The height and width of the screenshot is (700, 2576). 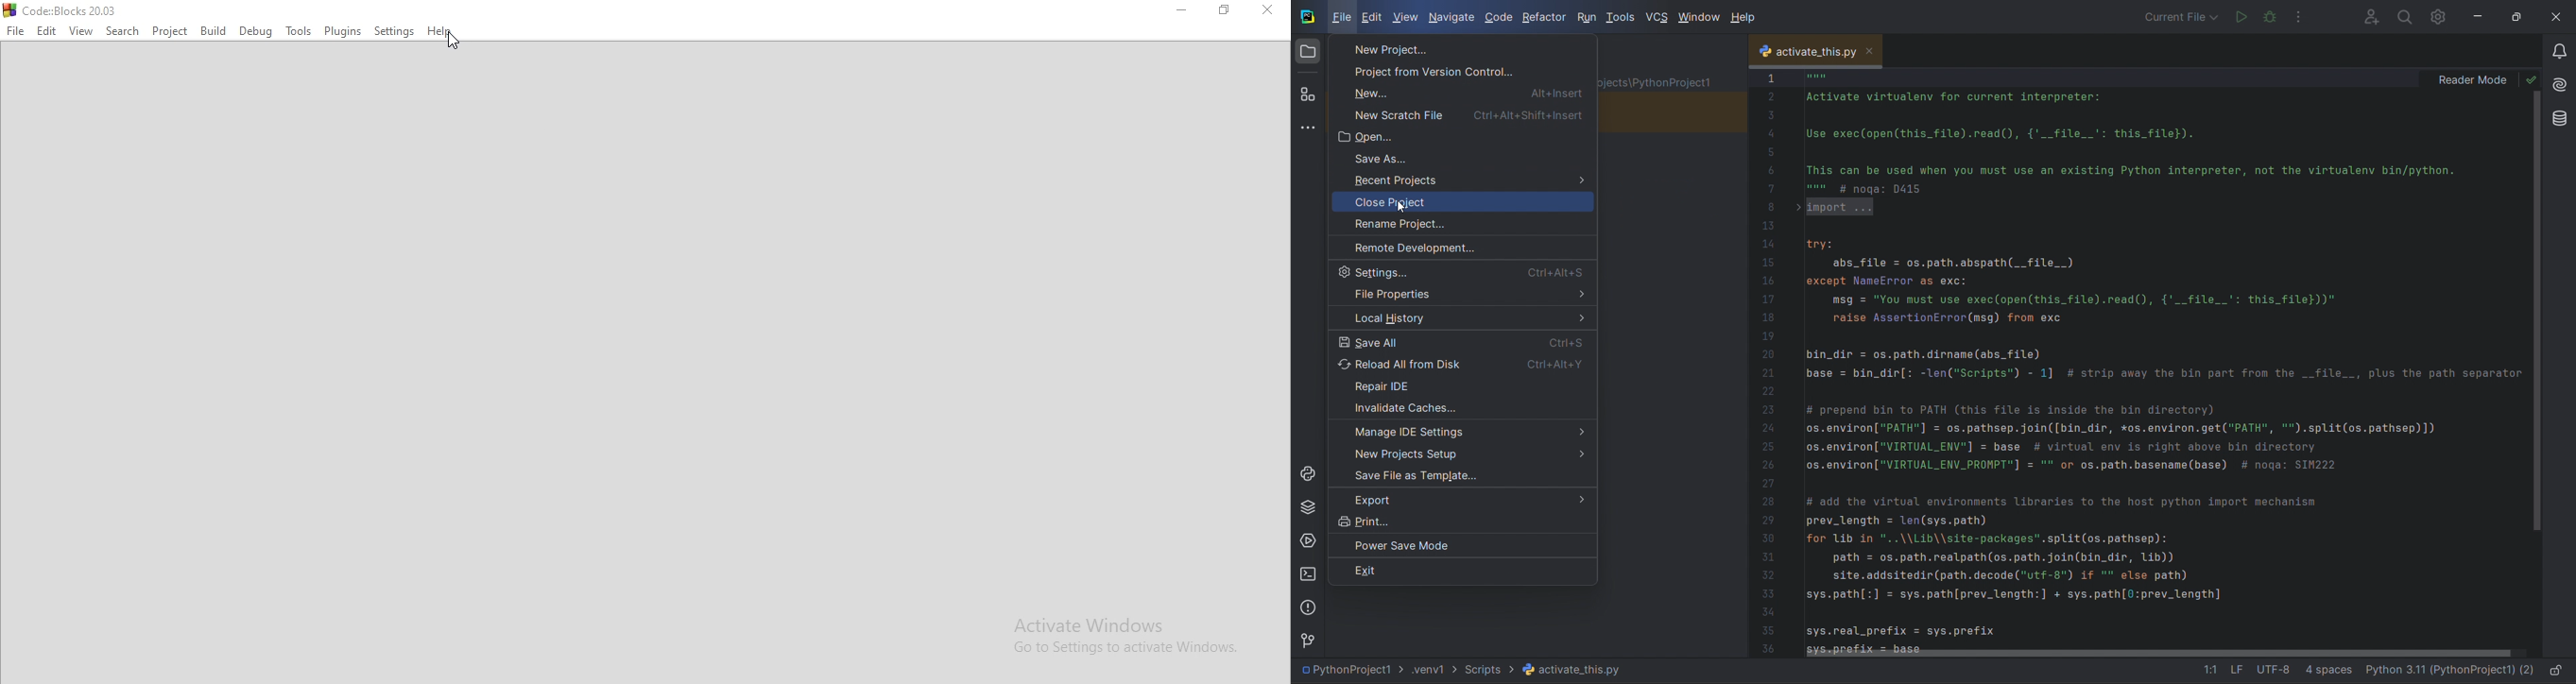 I want to click on line no, so click(x=1769, y=361).